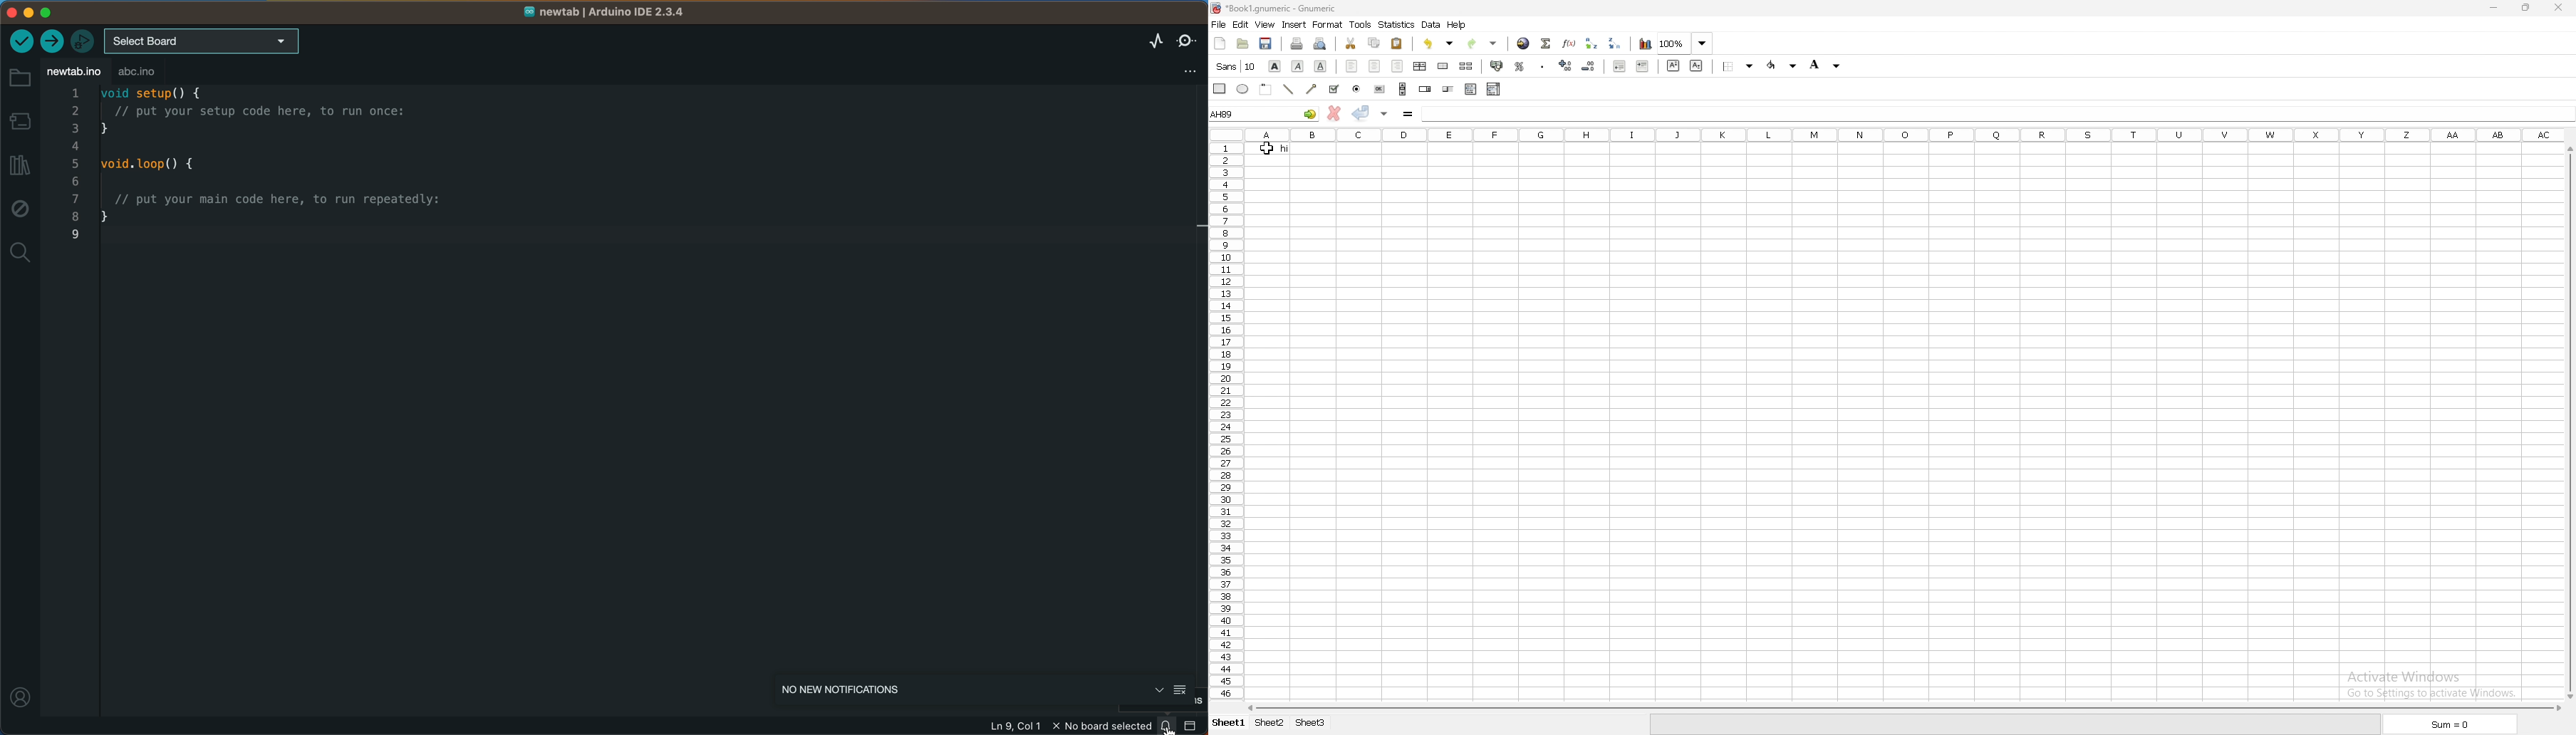  What do you see at coordinates (1520, 67) in the screenshot?
I see `percentage` at bounding box center [1520, 67].